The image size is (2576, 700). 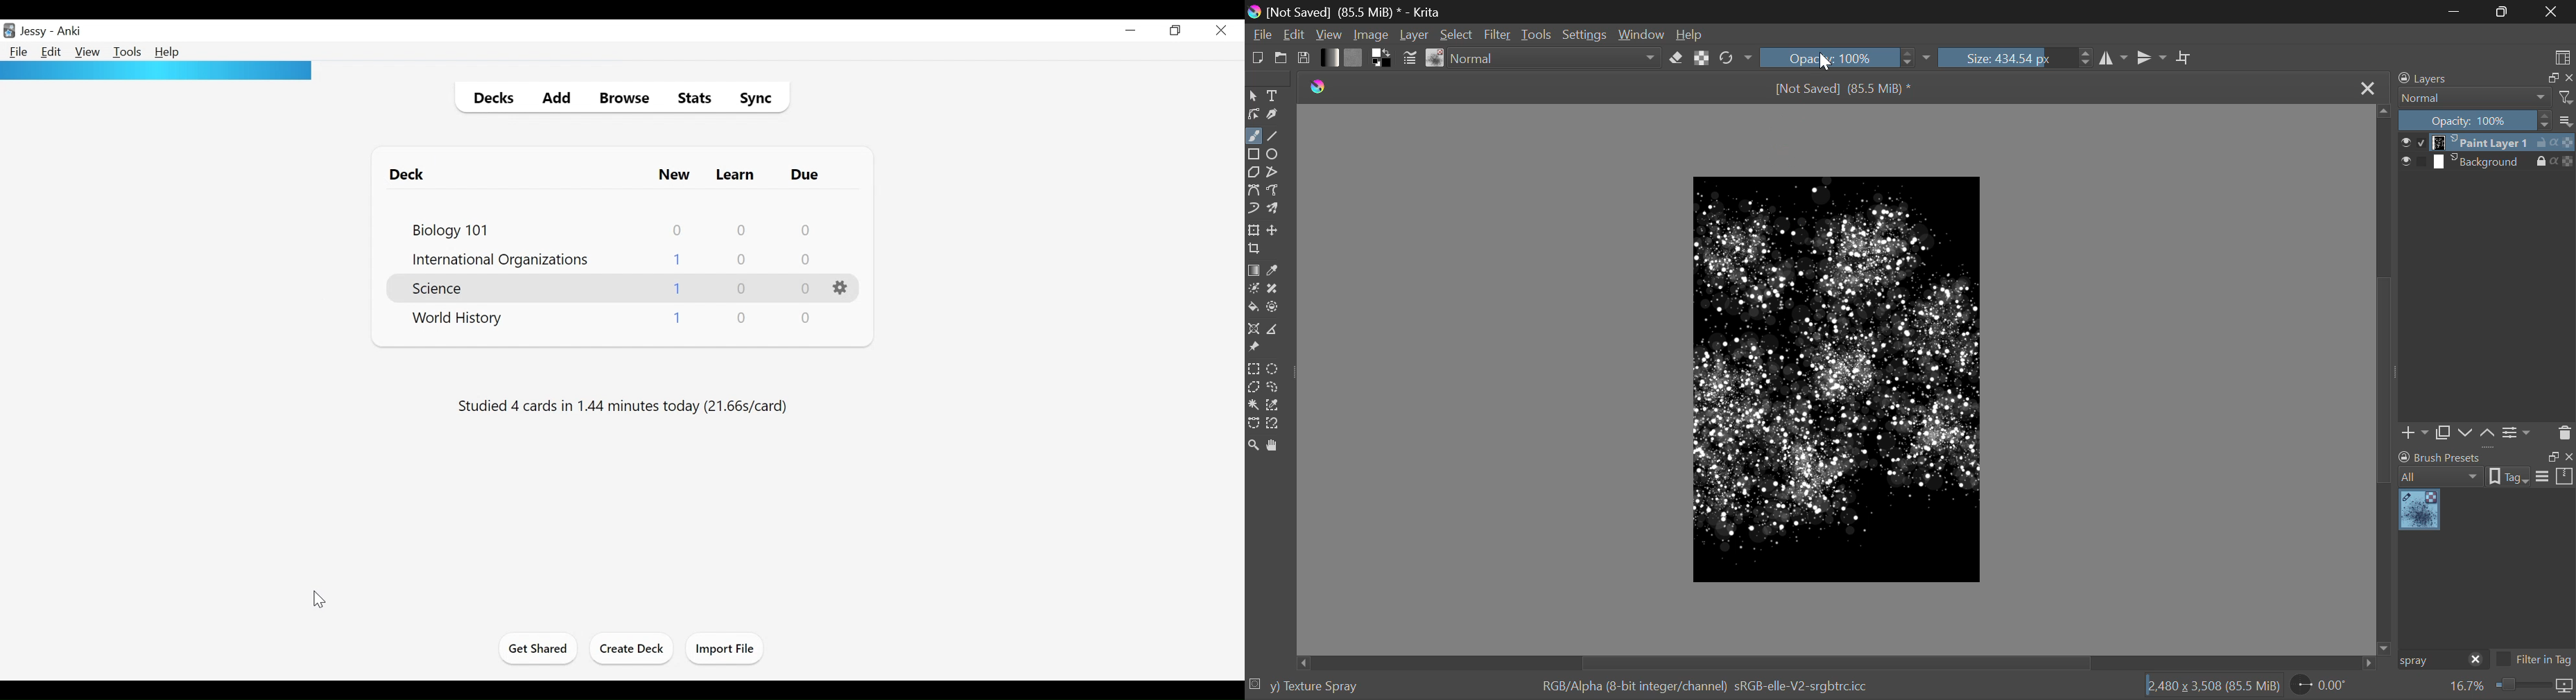 What do you see at coordinates (18, 52) in the screenshot?
I see `File` at bounding box center [18, 52].